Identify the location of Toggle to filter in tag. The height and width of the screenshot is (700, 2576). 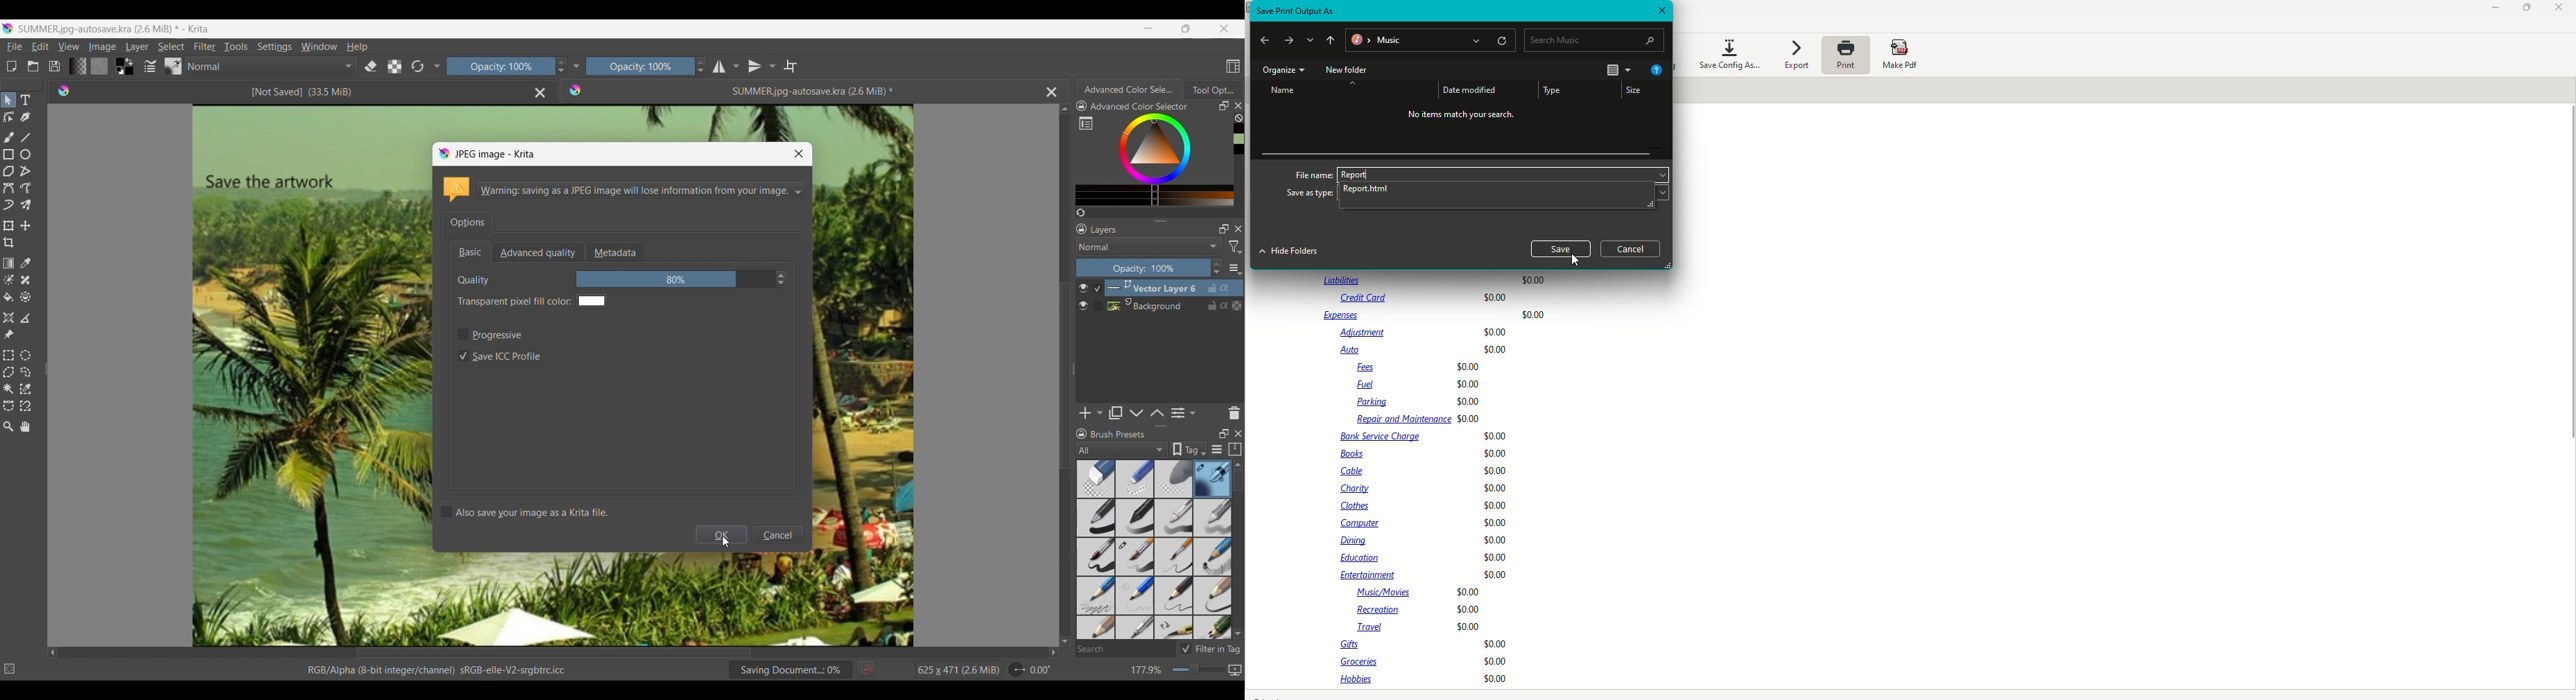
(1211, 649).